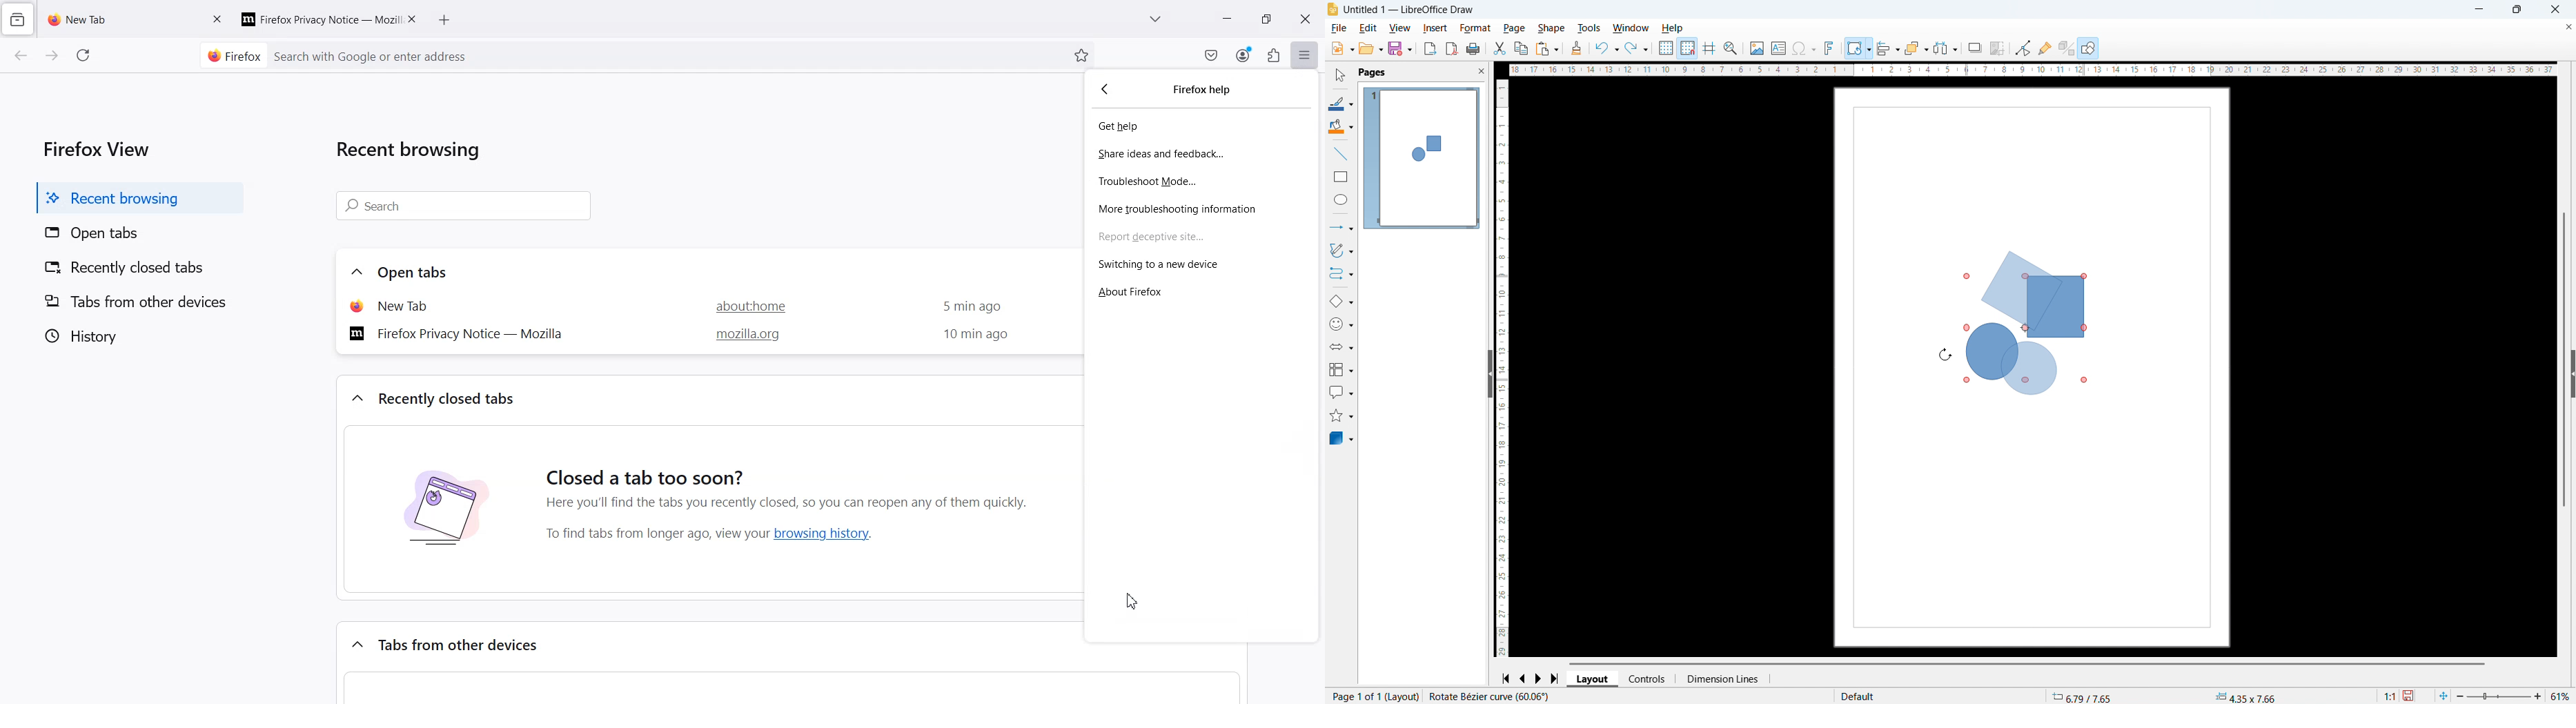 This screenshot has height=728, width=2576. I want to click on shape , so click(1552, 29).